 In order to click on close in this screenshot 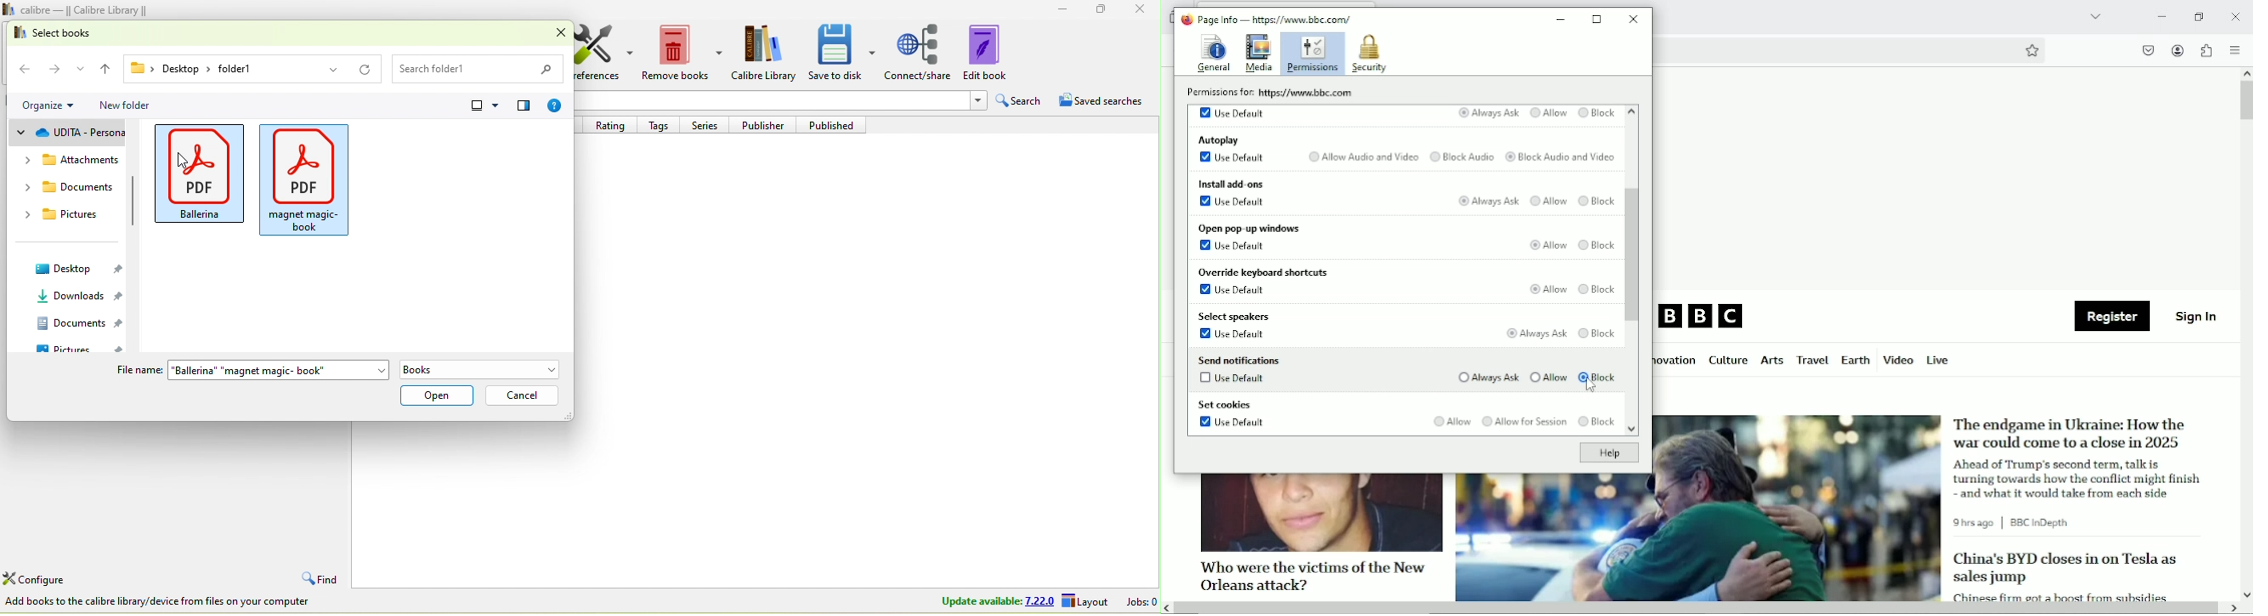, I will do `click(2235, 15)`.